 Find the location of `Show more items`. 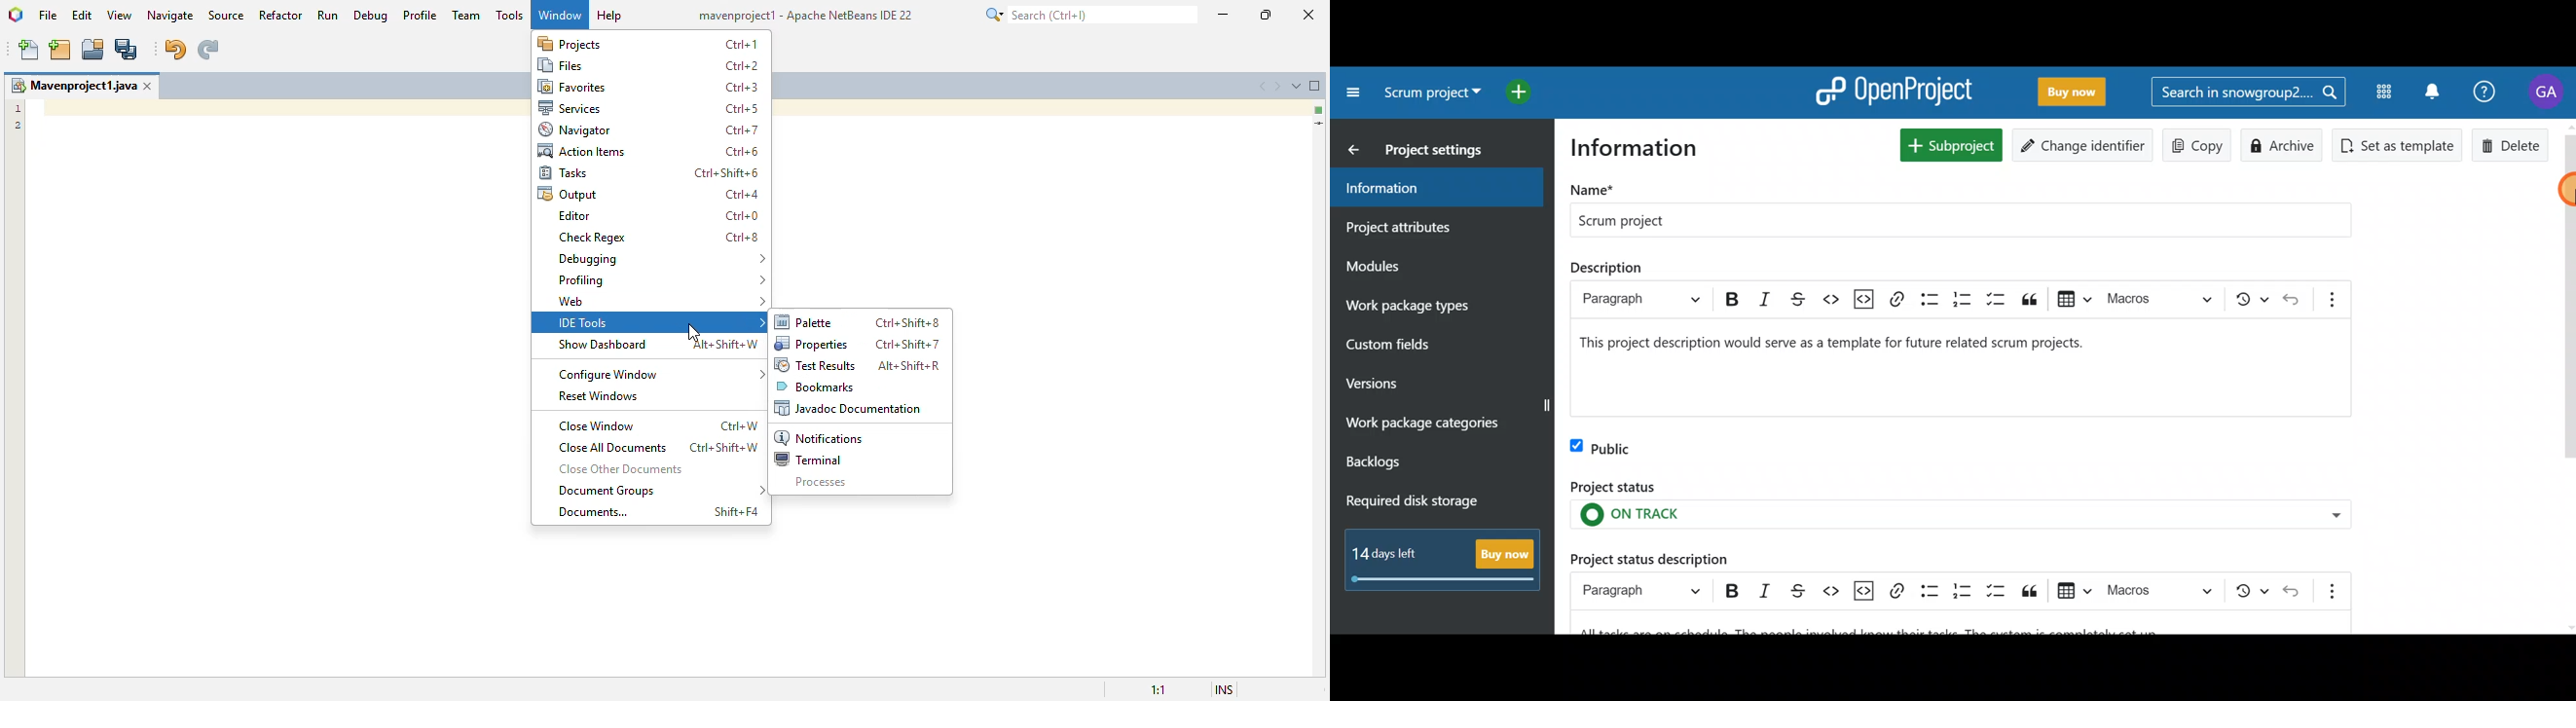

Show more items is located at coordinates (2328, 591).